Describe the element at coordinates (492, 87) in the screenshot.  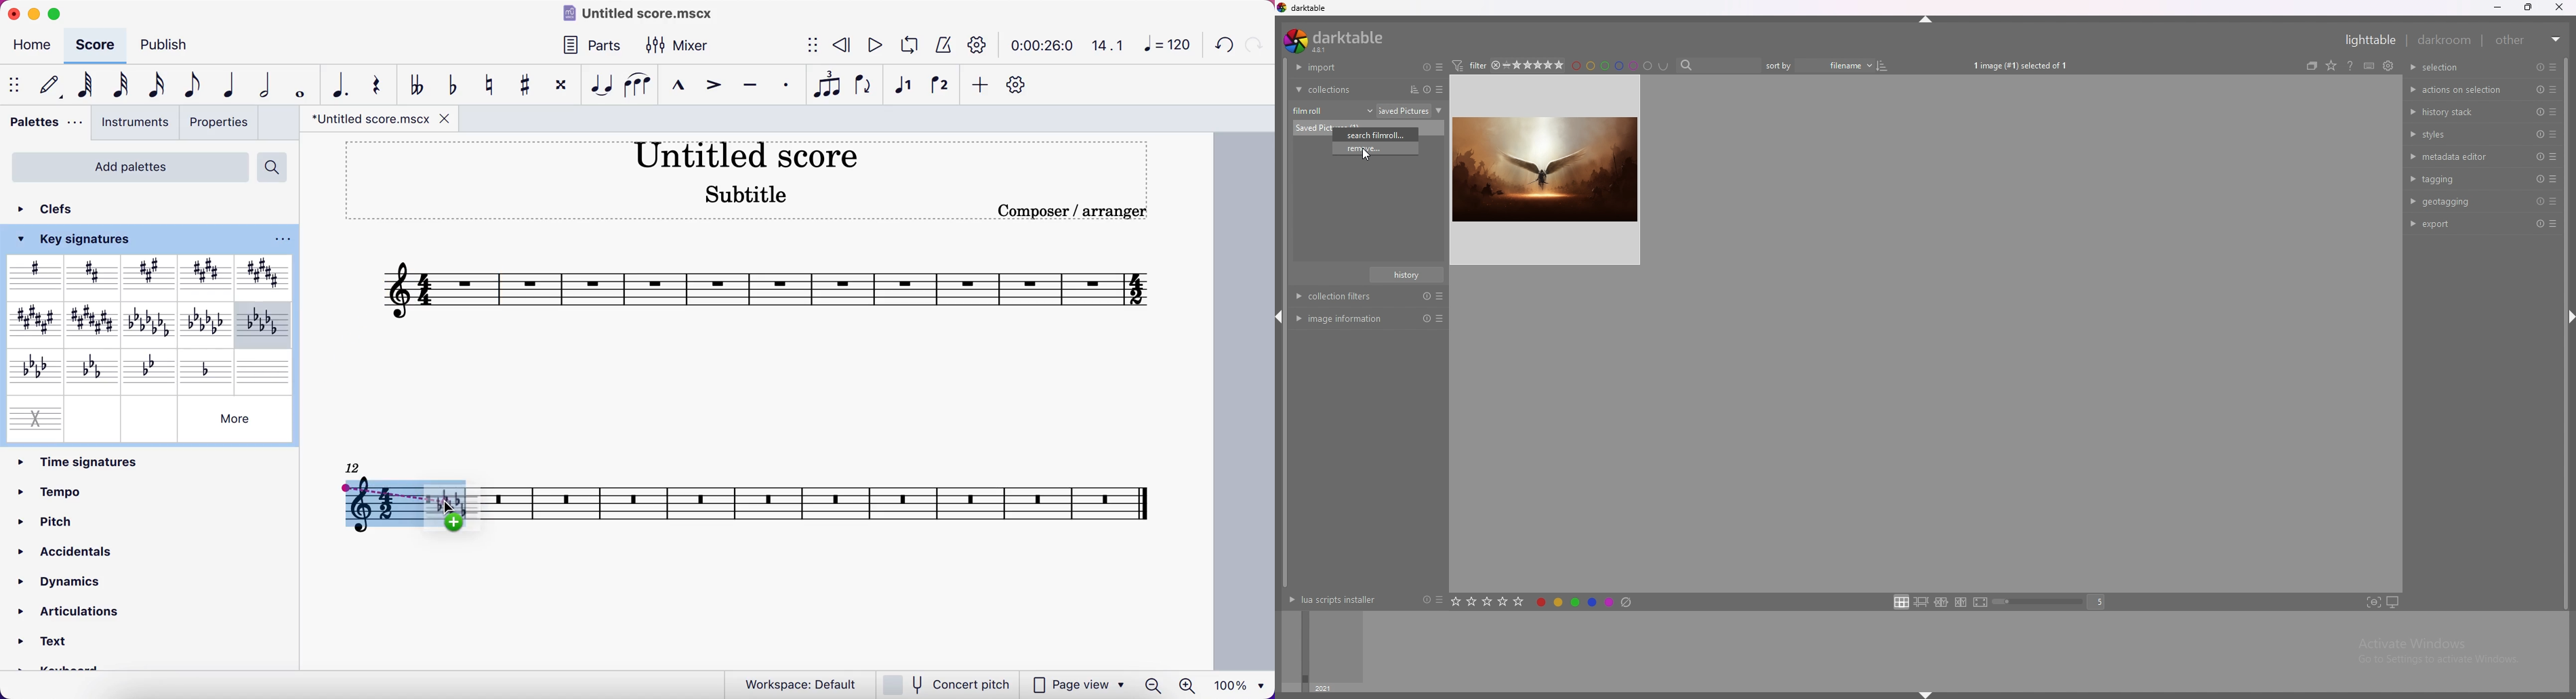
I see `toggle natural` at that location.